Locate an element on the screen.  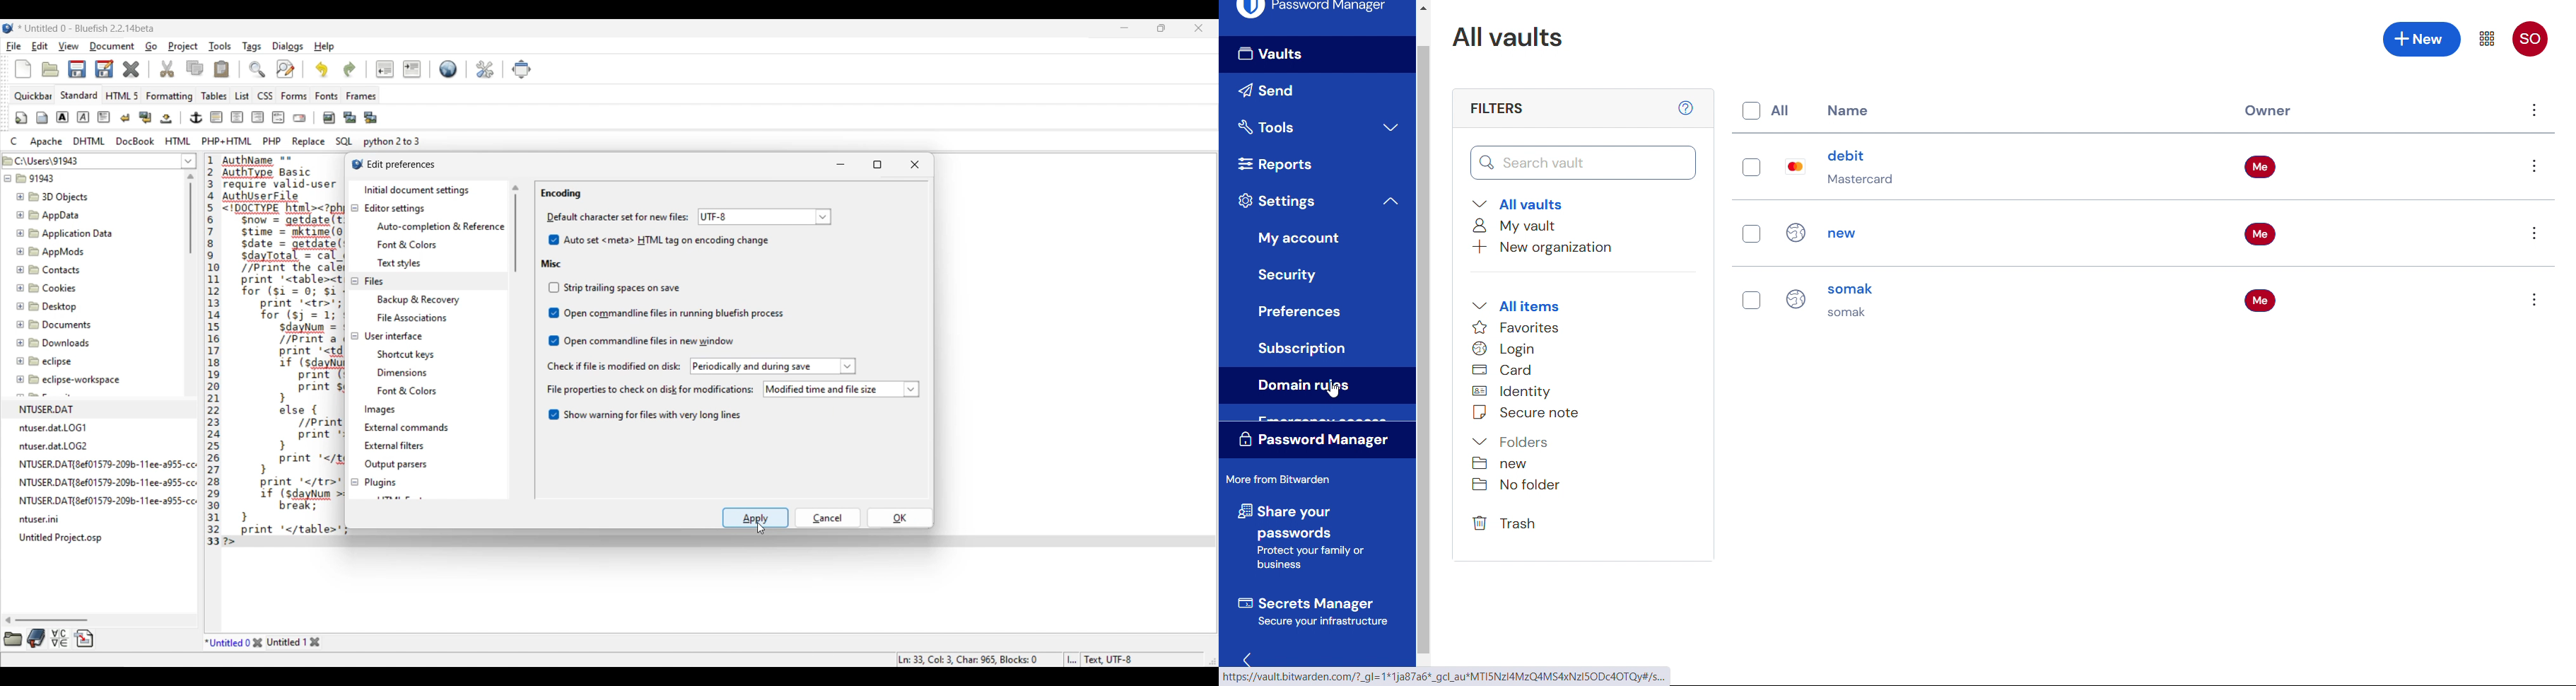
Vertical slide bar is located at coordinates (516, 229).